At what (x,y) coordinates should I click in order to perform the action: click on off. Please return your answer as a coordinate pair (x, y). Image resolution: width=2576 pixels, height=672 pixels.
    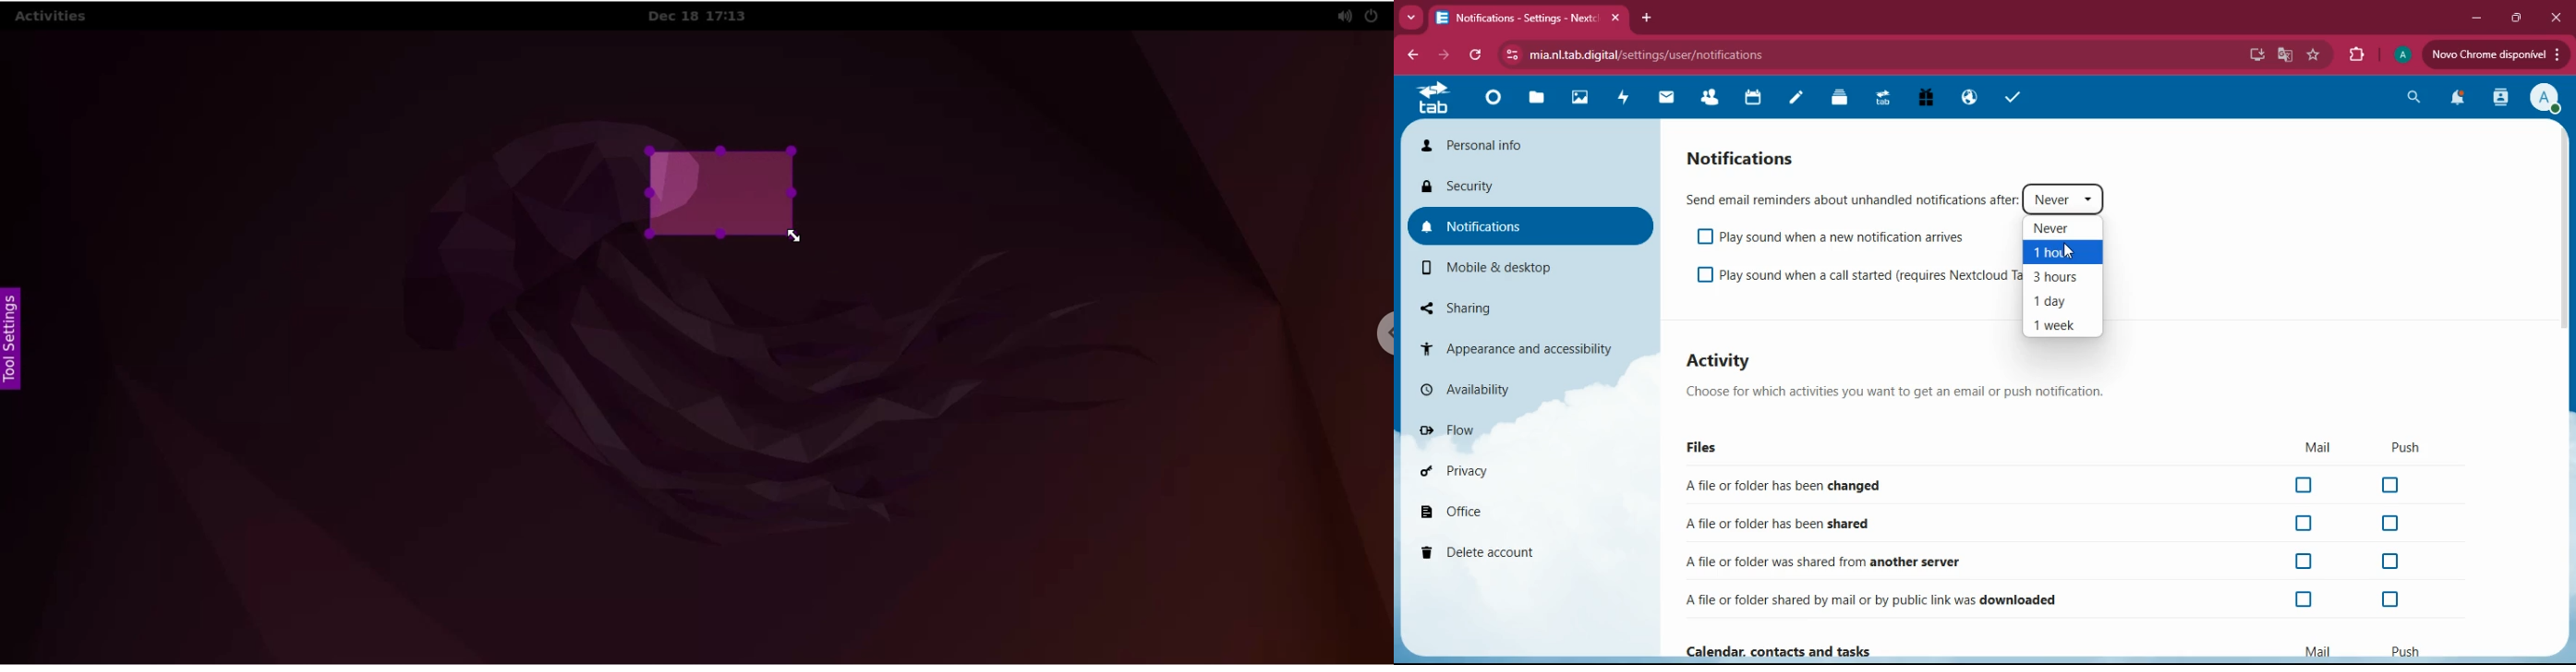
    Looking at the image, I should click on (2389, 484).